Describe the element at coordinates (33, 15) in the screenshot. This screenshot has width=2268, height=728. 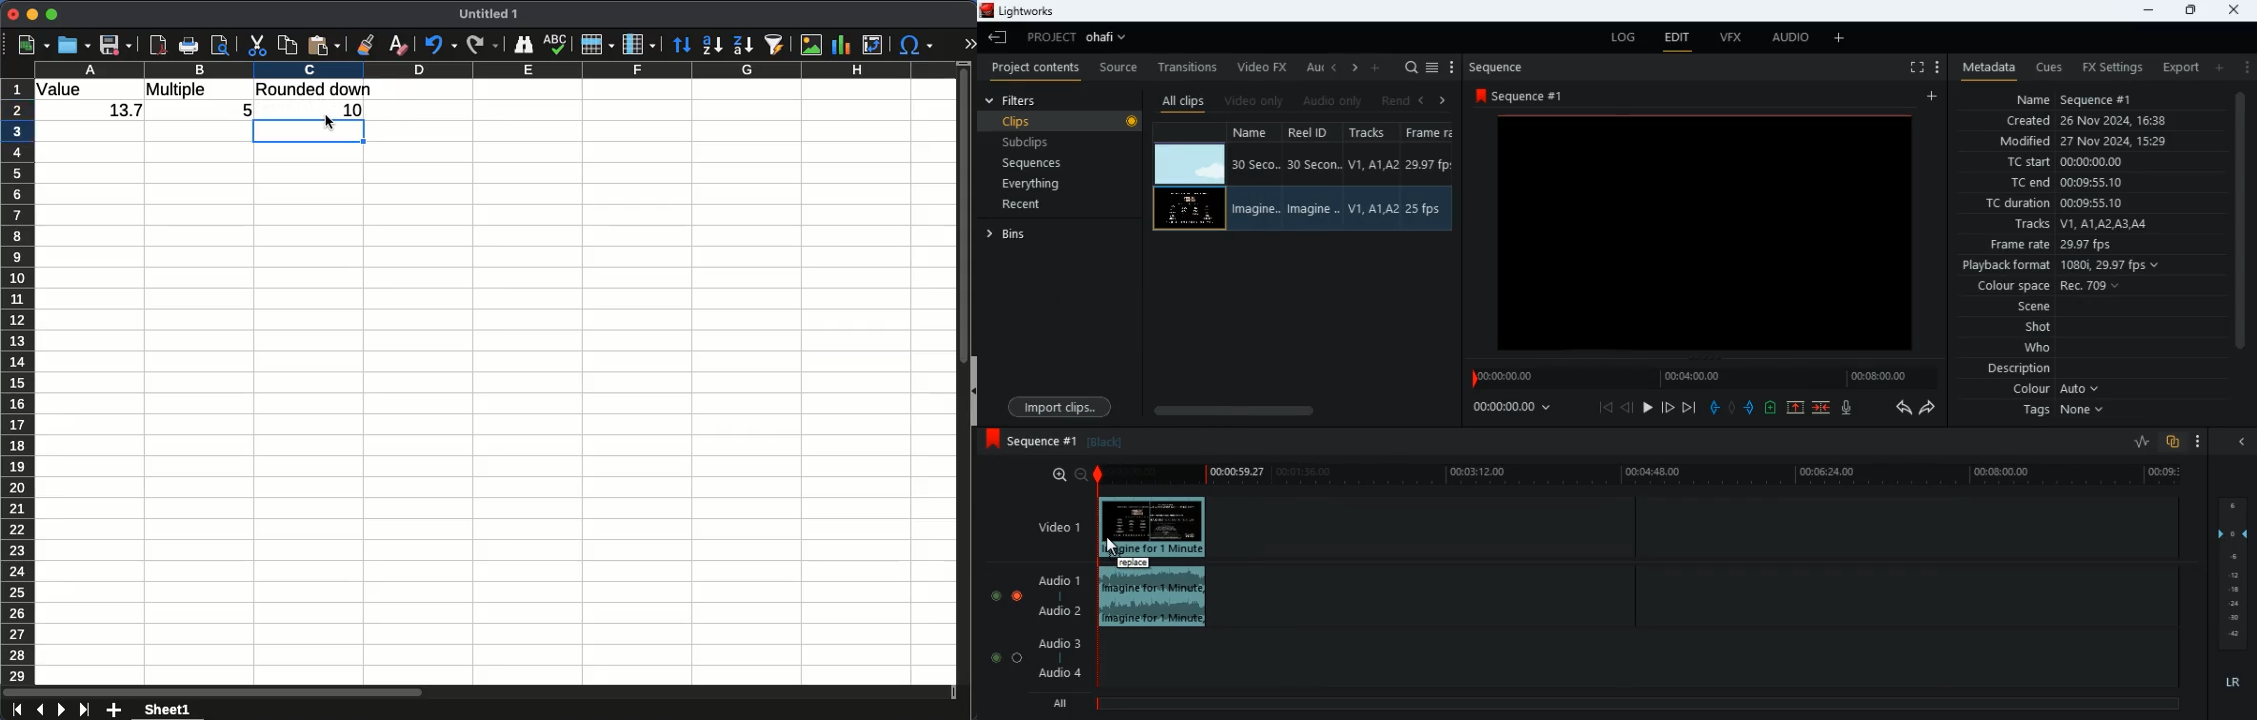
I see `minimize` at that location.